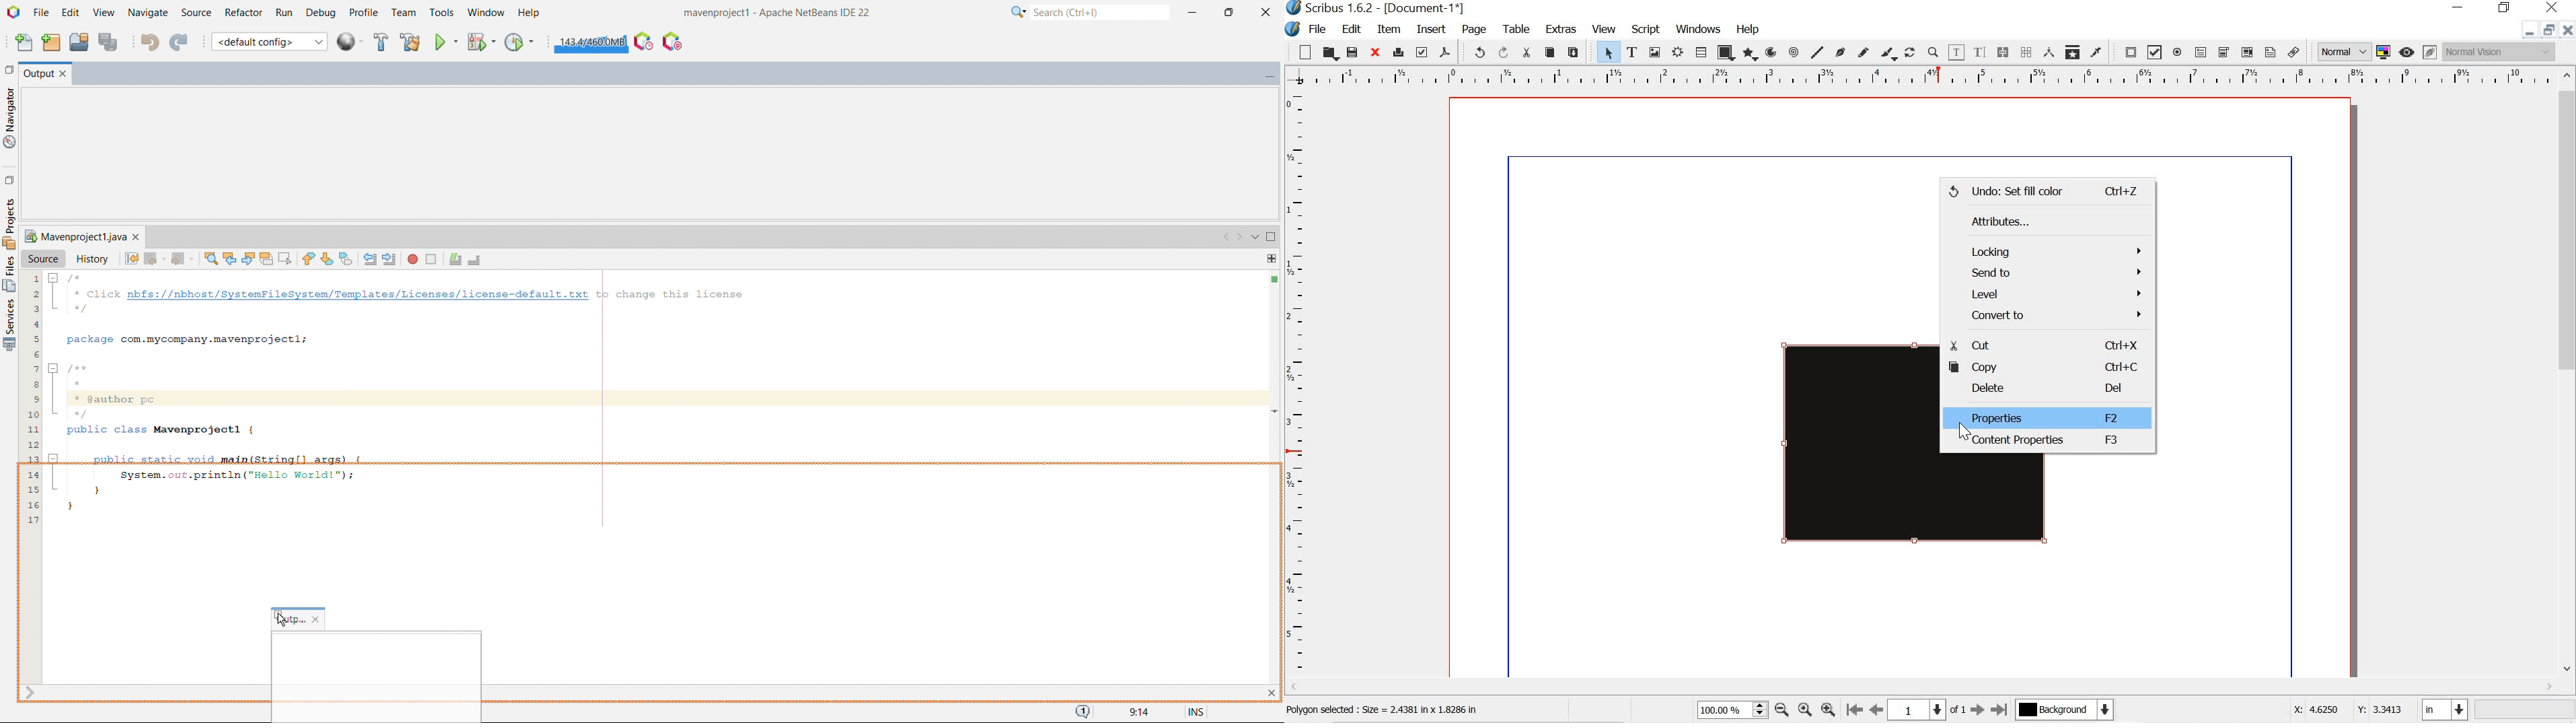 This screenshot has height=728, width=2576. What do you see at coordinates (371, 258) in the screenshot?
I see `shift line left` at bounding box center [371, 258].